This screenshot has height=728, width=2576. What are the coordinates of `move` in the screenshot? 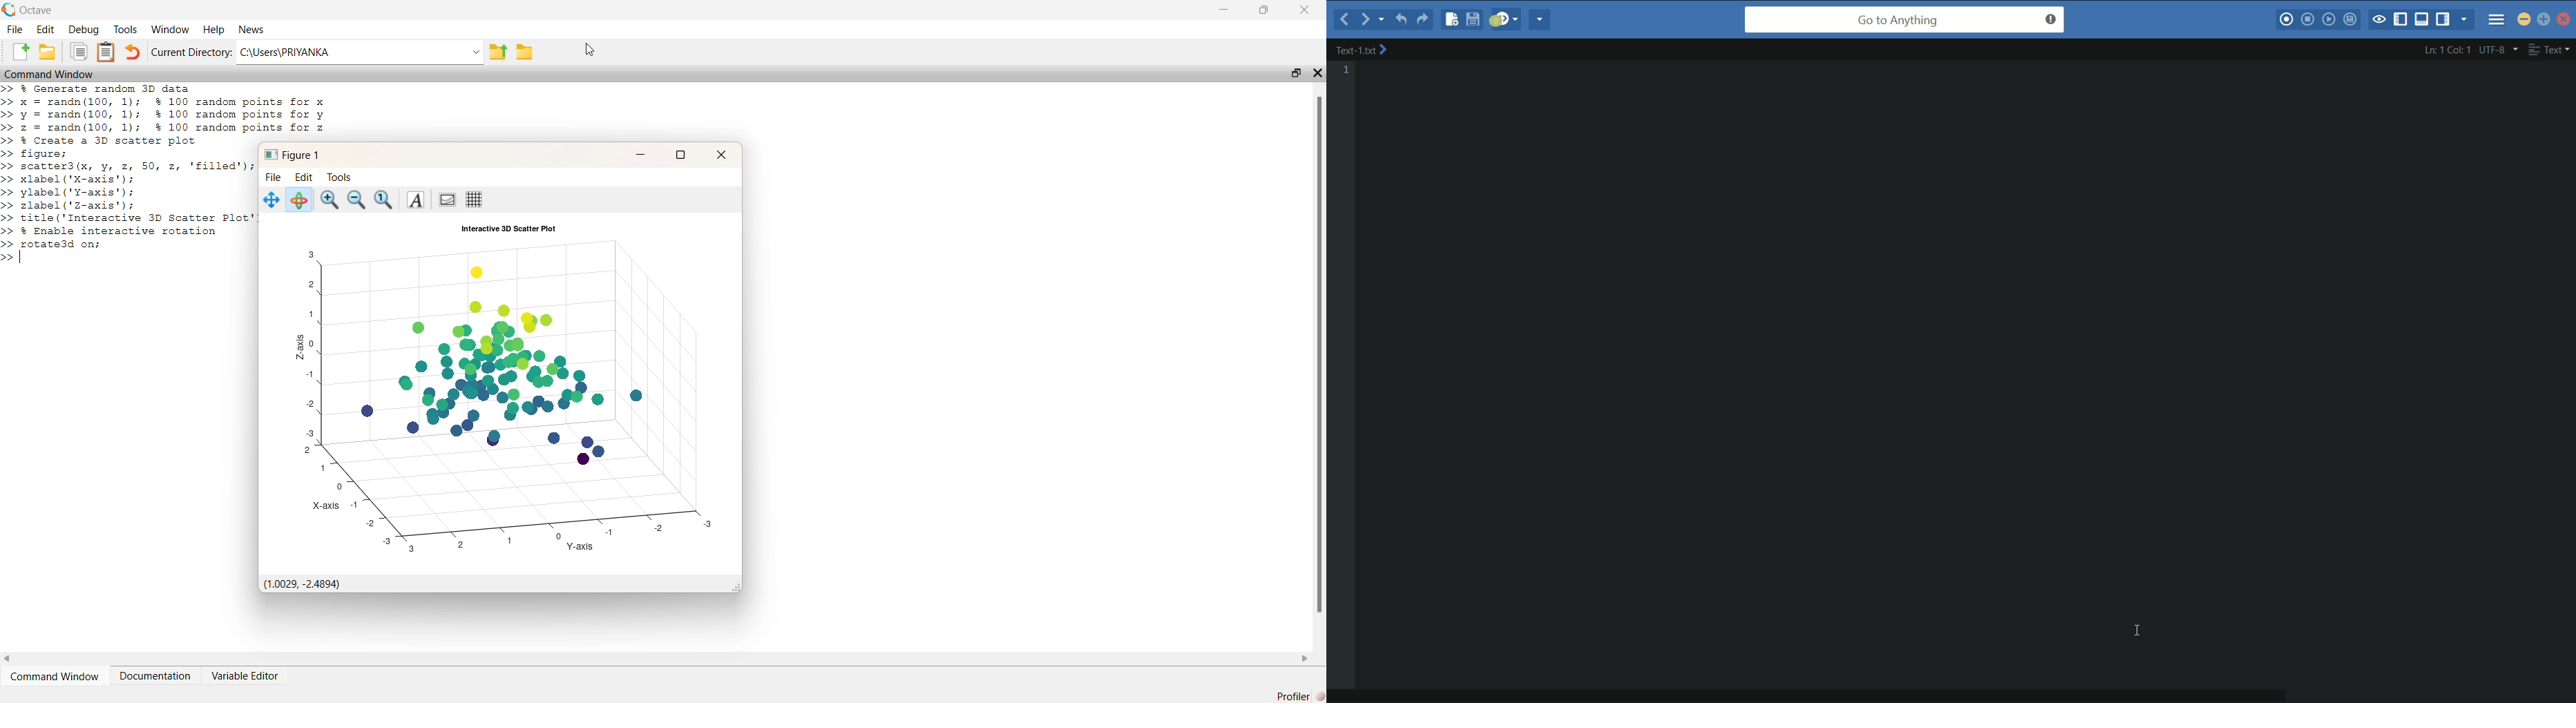 It's located at (271, 200).